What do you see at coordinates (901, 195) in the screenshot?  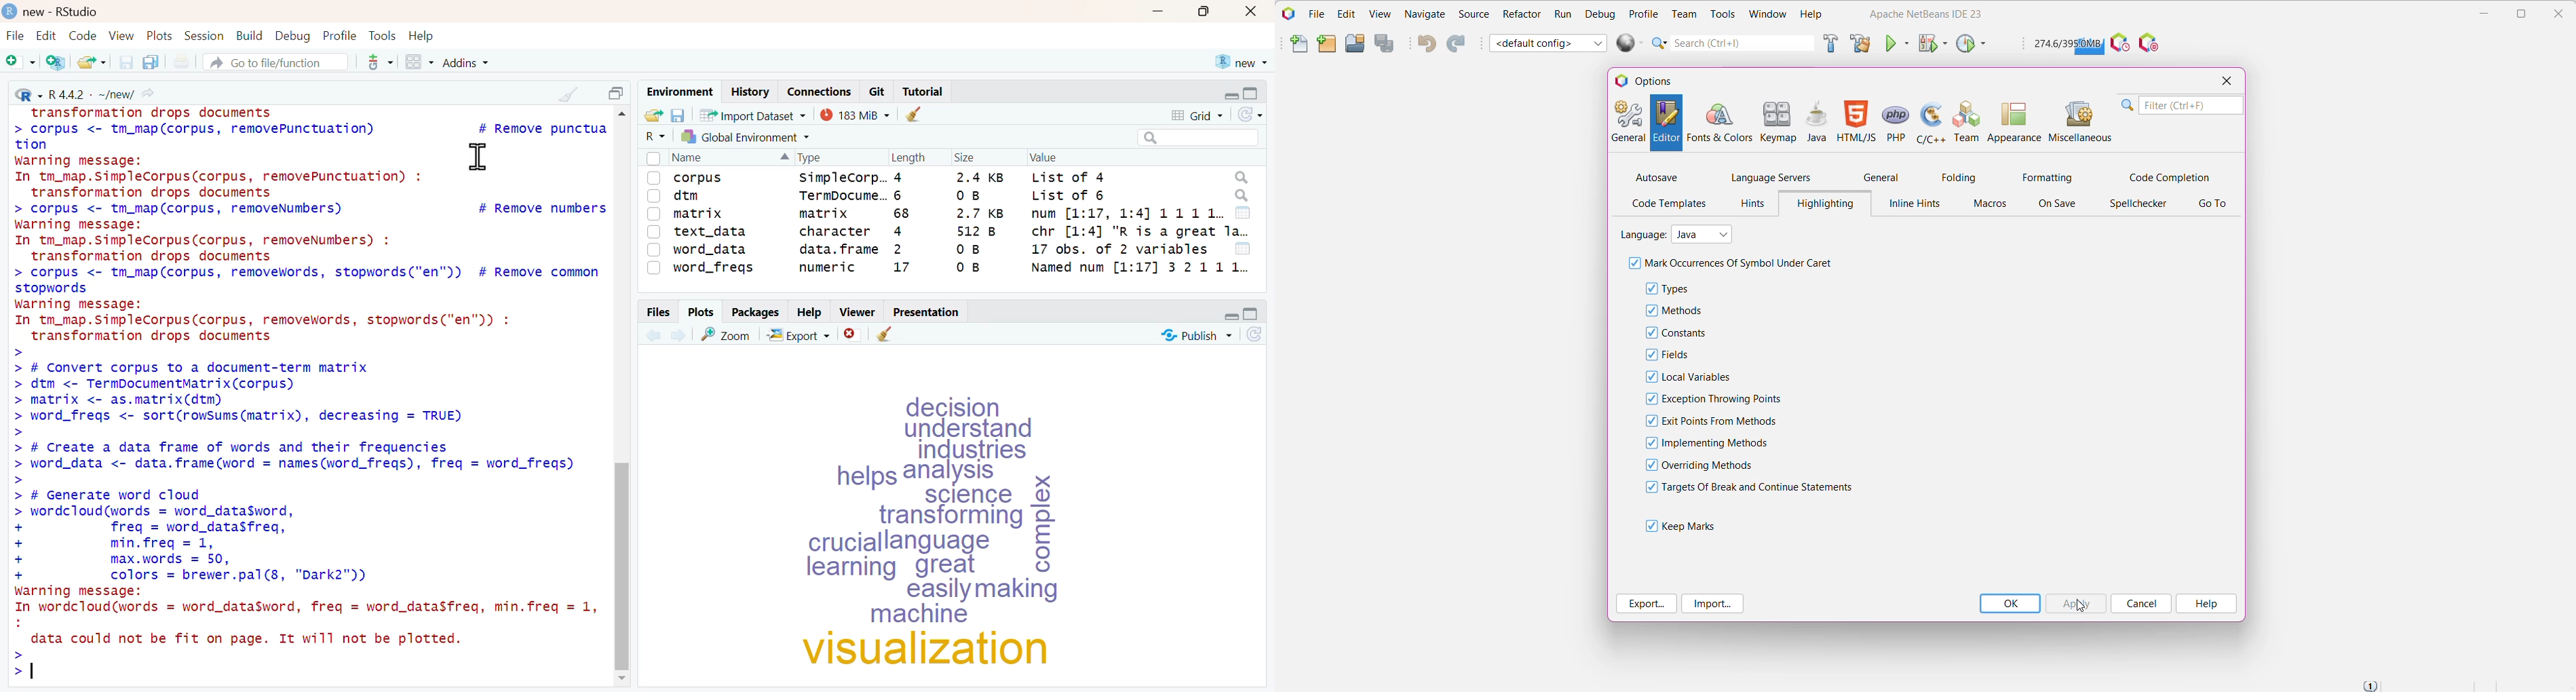 I see `6` at bounding box center [901, 195].